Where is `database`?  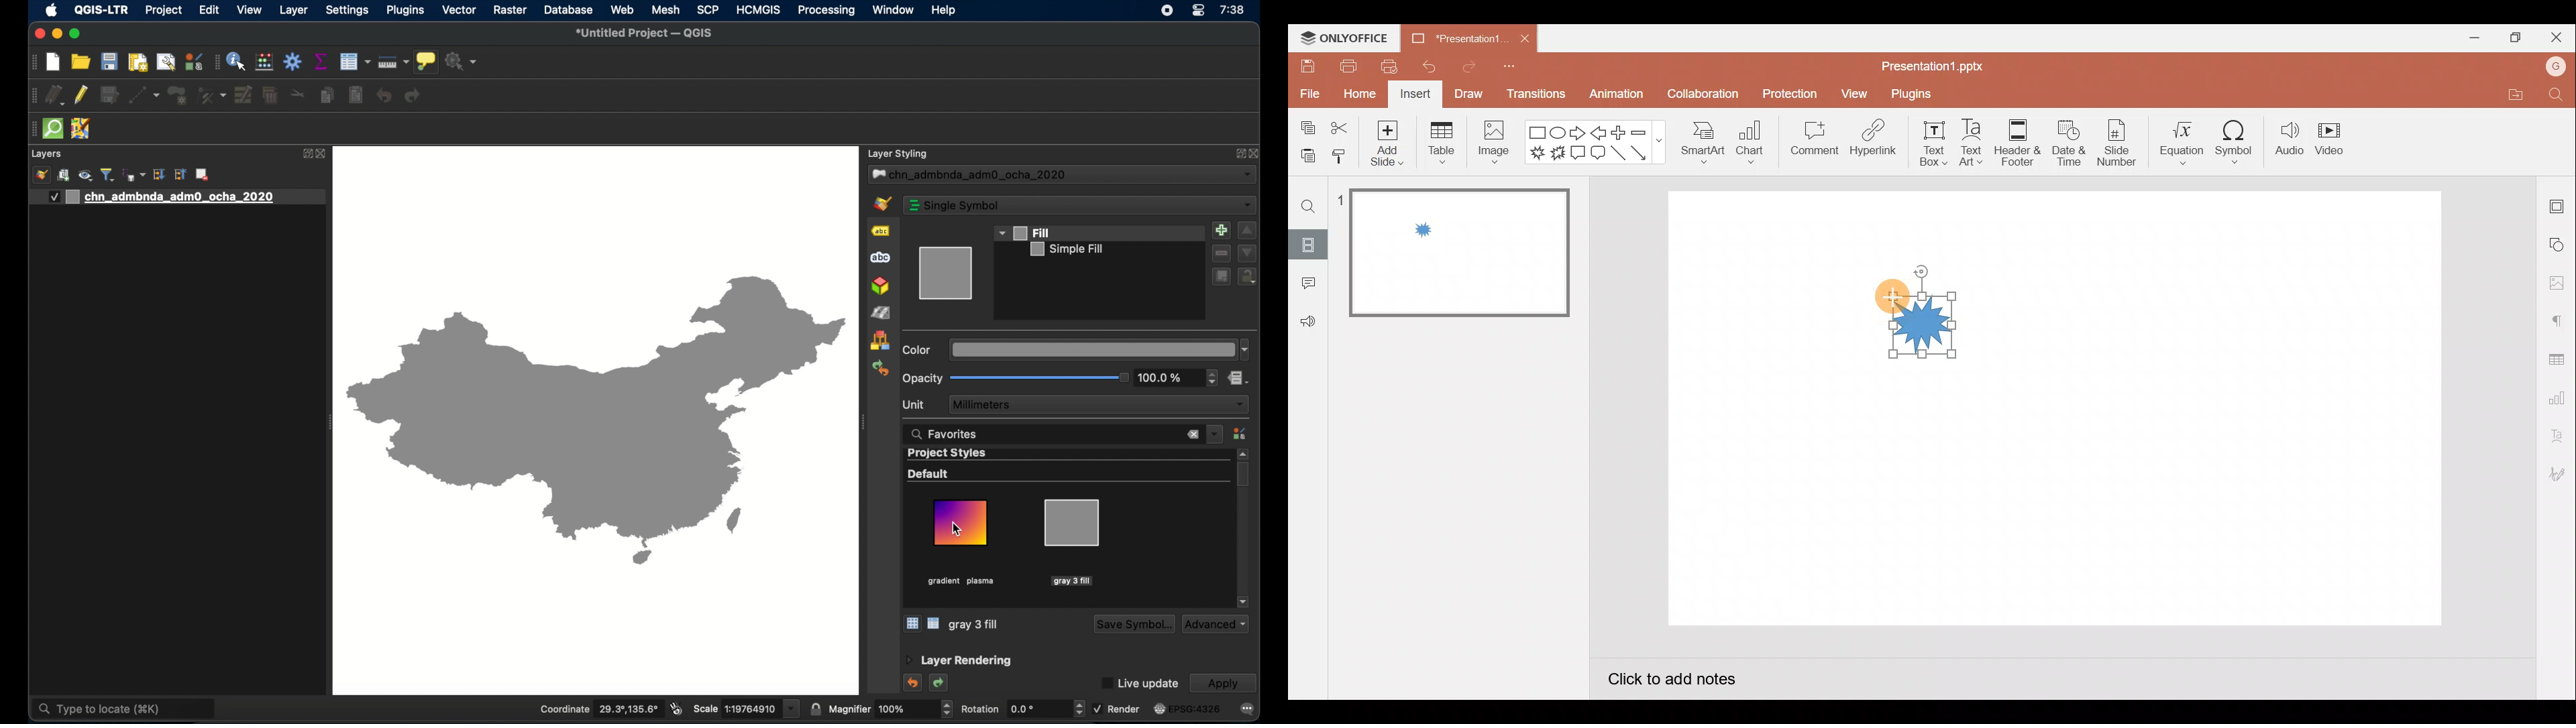
database is located at coordinates (568, 9).